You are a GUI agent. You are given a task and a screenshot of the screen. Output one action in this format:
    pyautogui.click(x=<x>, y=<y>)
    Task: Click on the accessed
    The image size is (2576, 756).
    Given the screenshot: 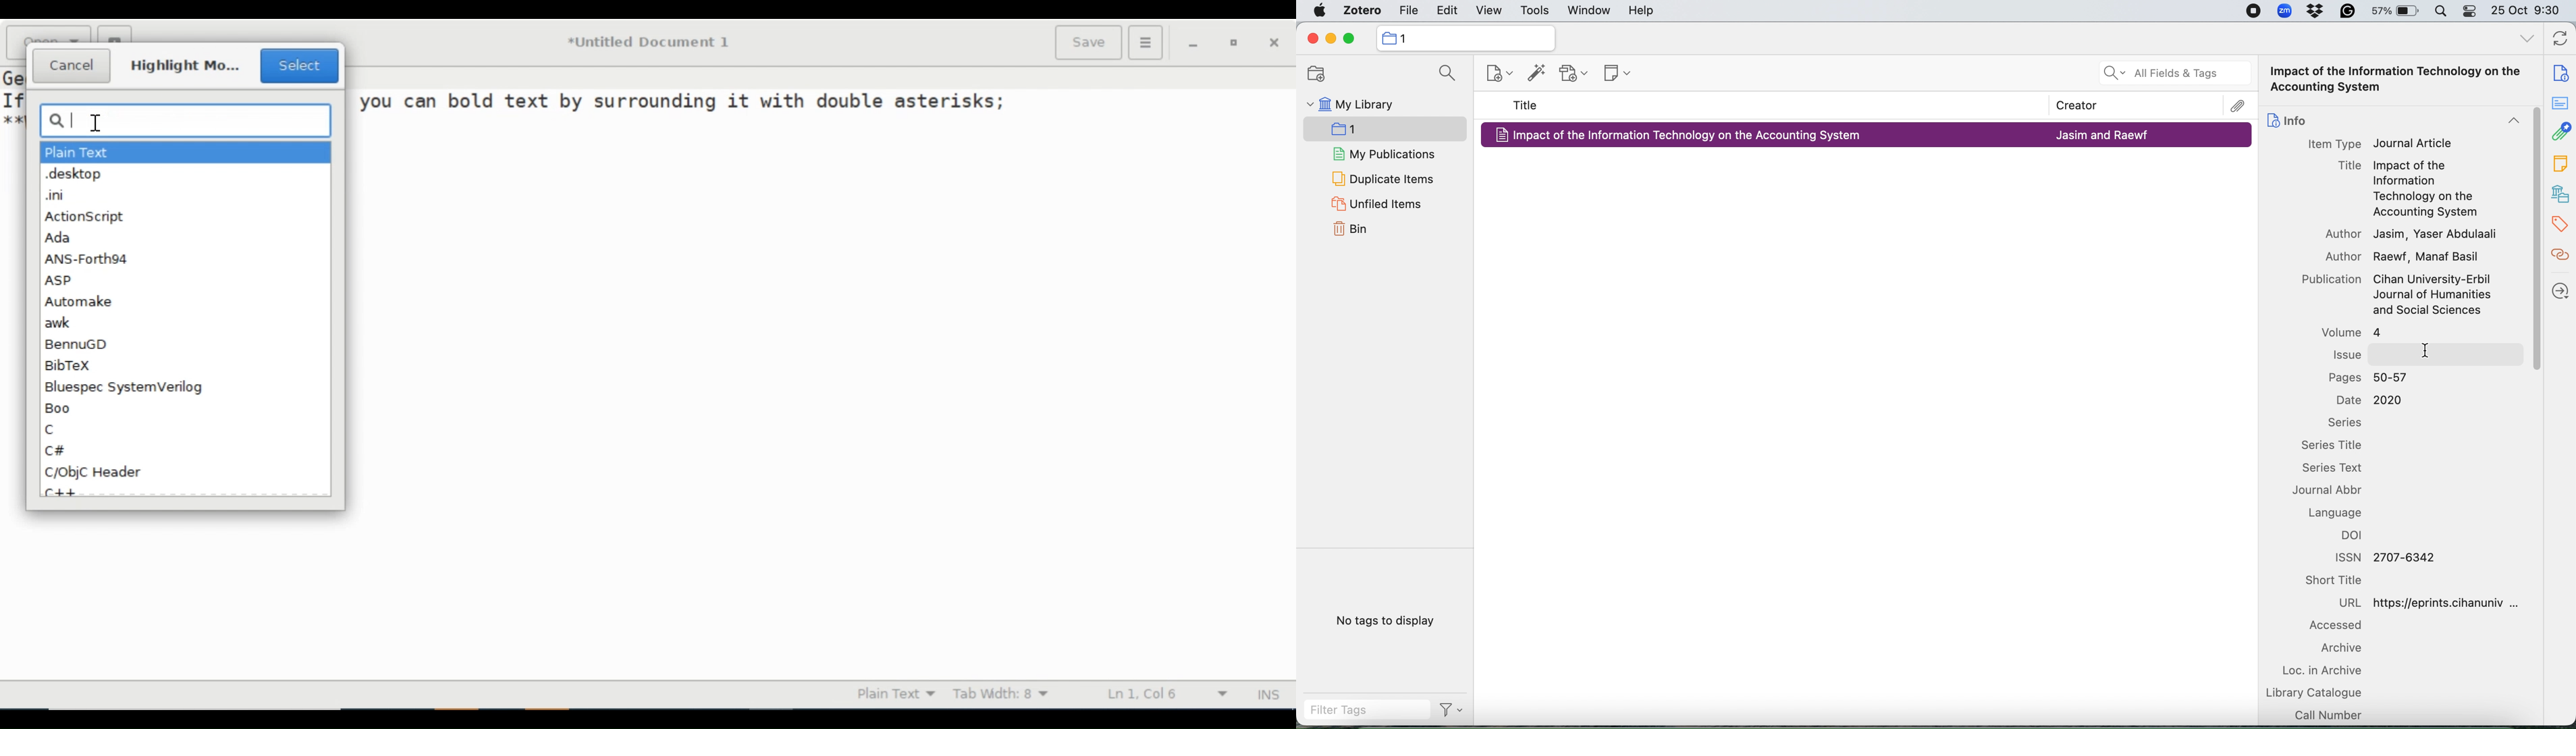 What is the action you would take?
    pyautogui.click(x=2333, y=627)
    